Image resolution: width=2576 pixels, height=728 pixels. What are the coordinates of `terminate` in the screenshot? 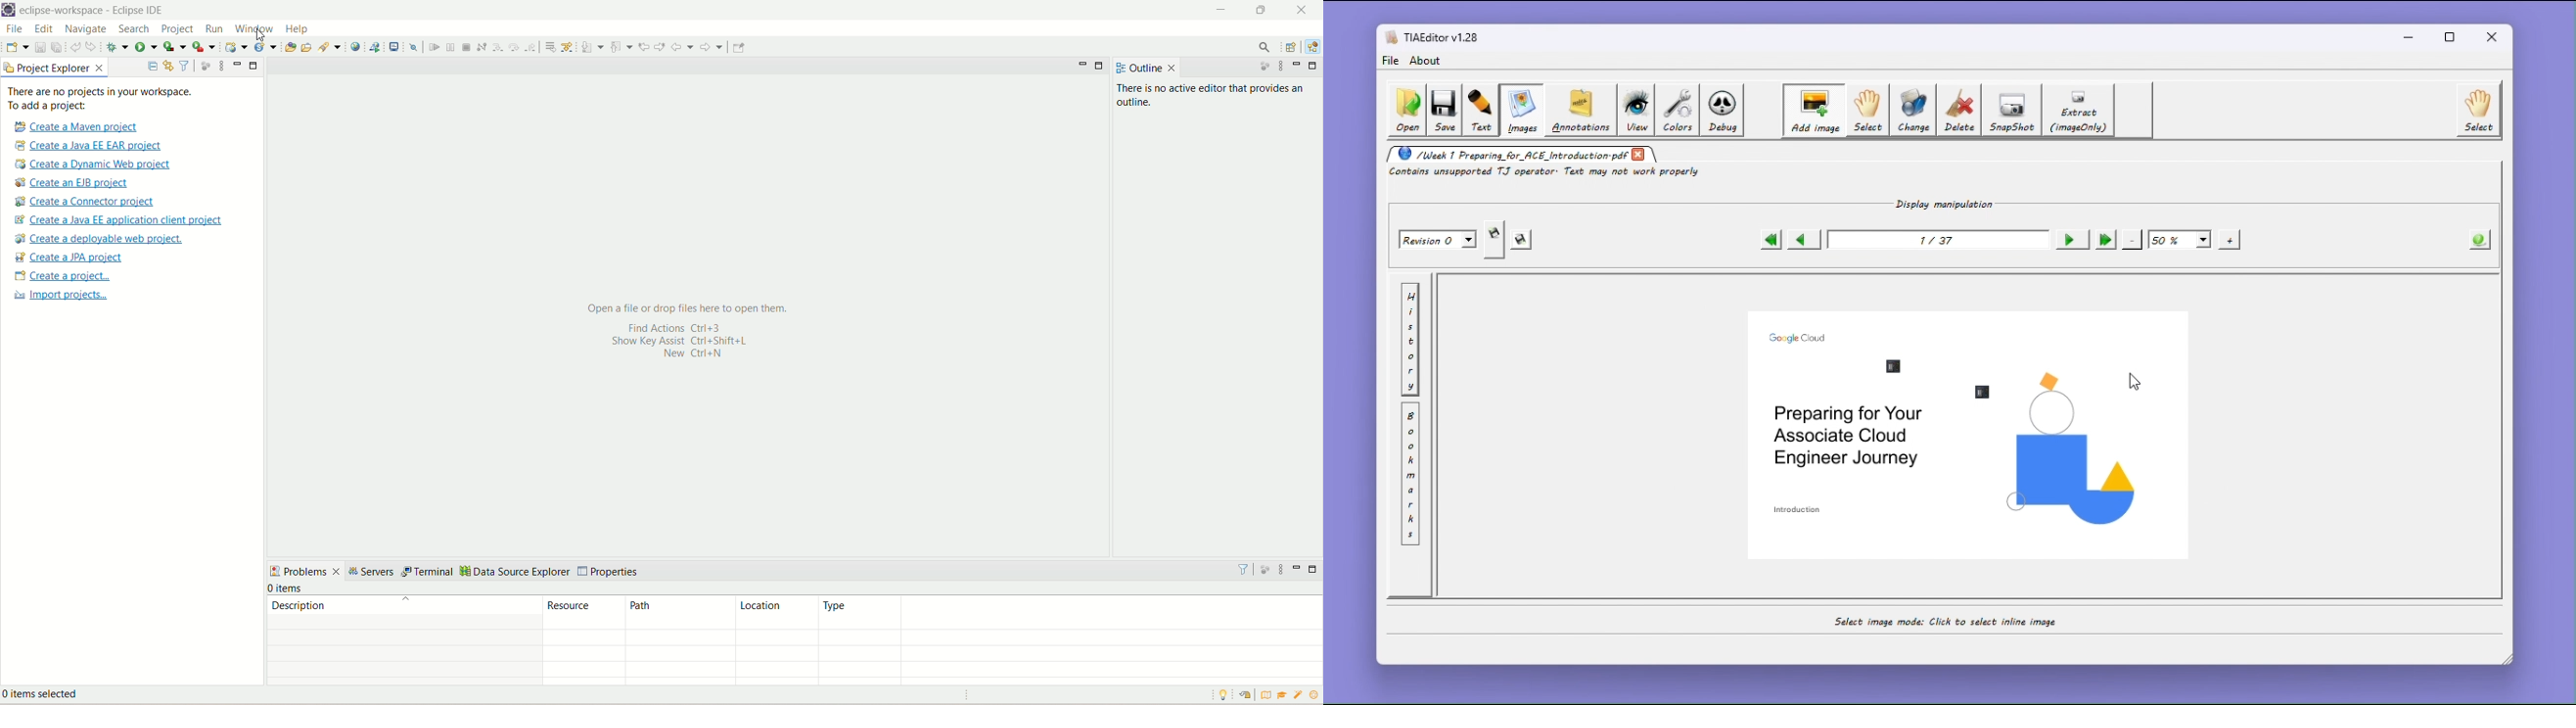 It's located at (468, 47).